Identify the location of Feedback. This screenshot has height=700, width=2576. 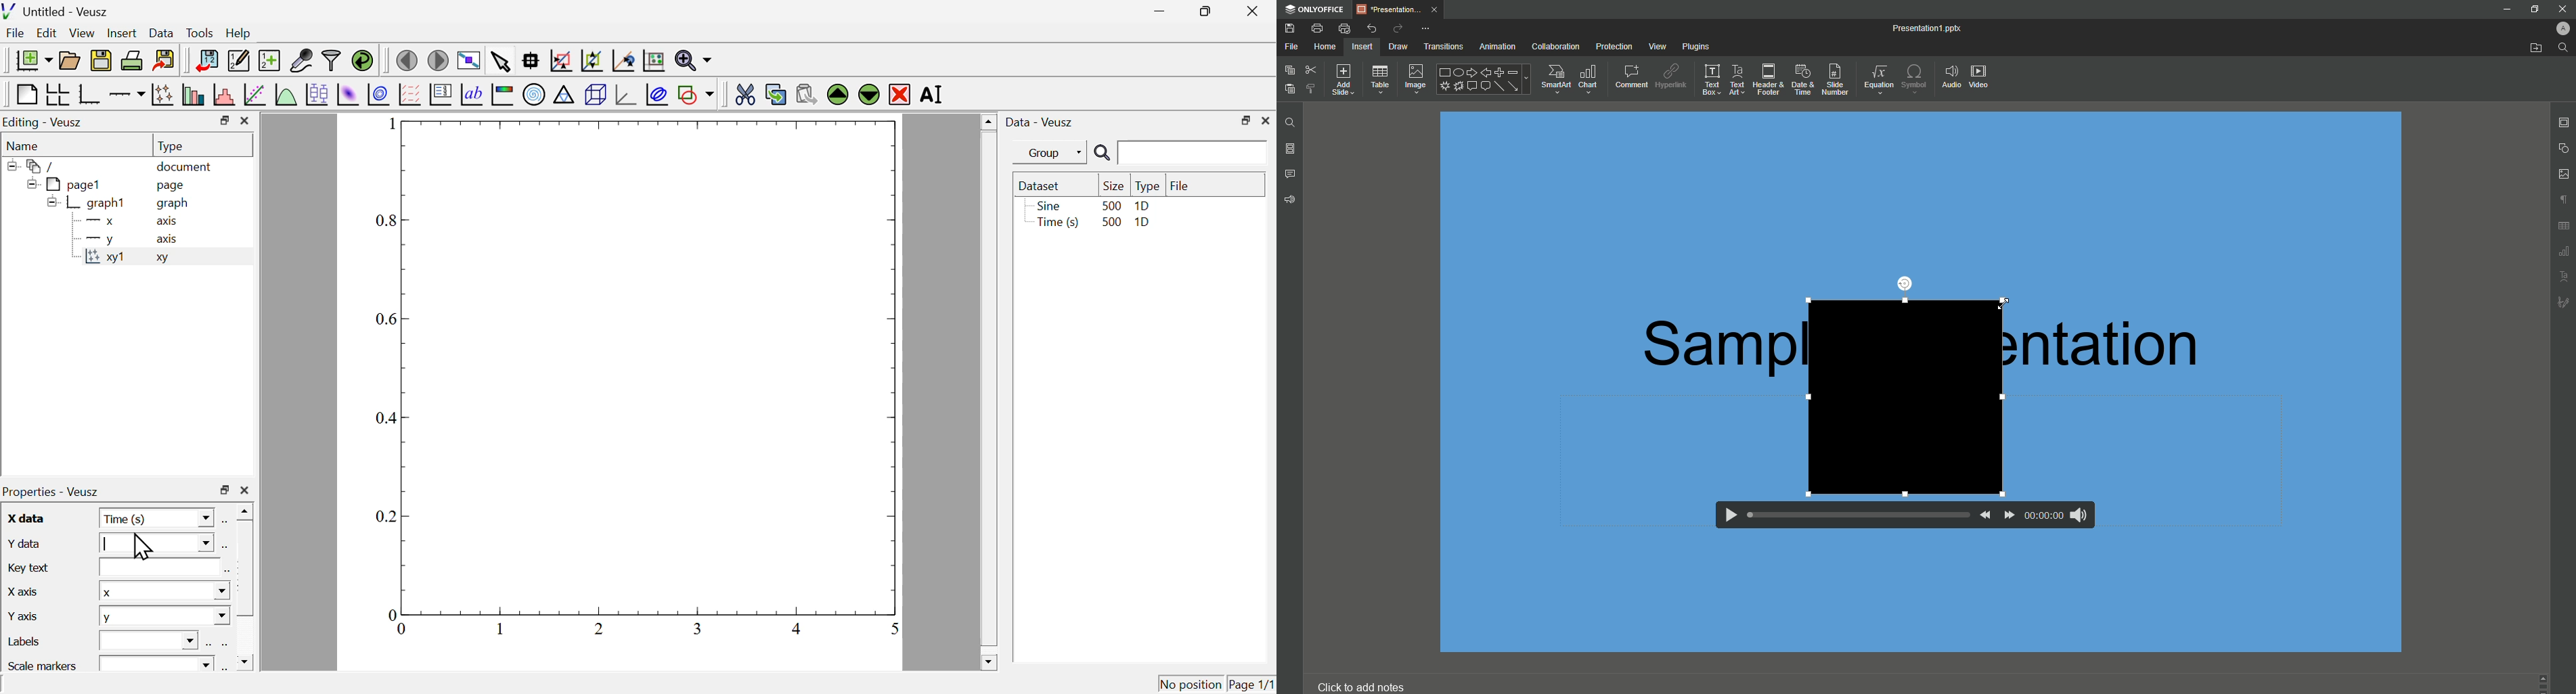
(1291, 202).